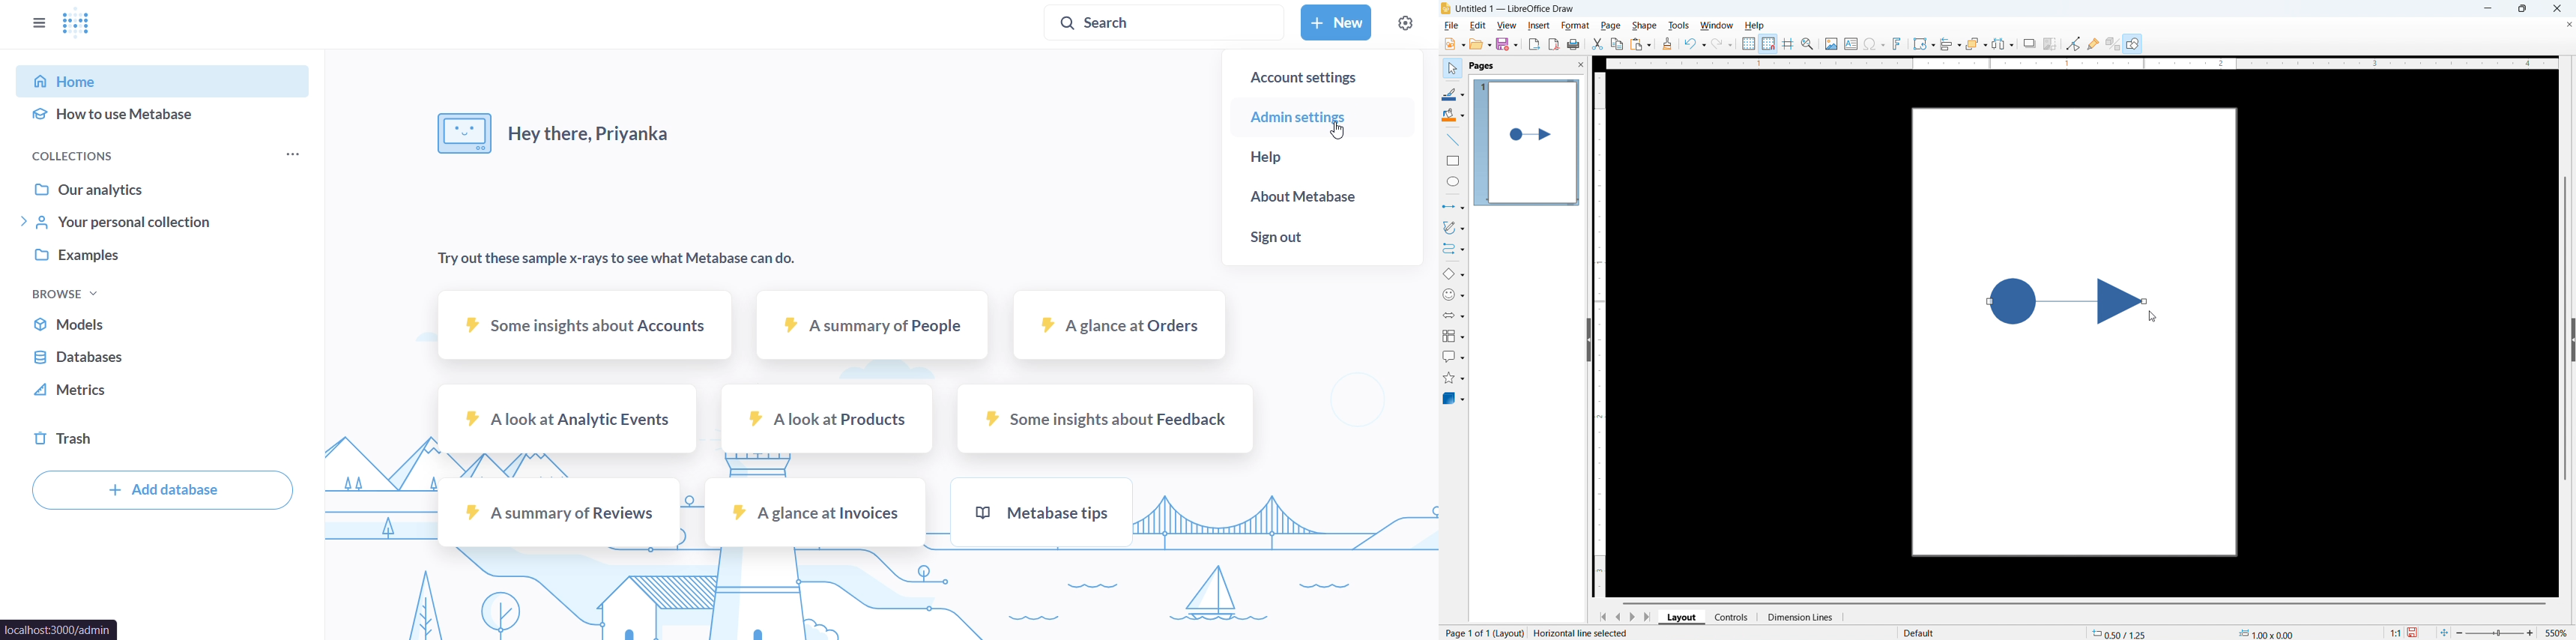 Image resolution: width=2576 pixels, height=644 pixels. What do you see at coordinates (1788, 43) in the screenshot?
I see `Guideline while moving ` at bounding box center [1788, 43].